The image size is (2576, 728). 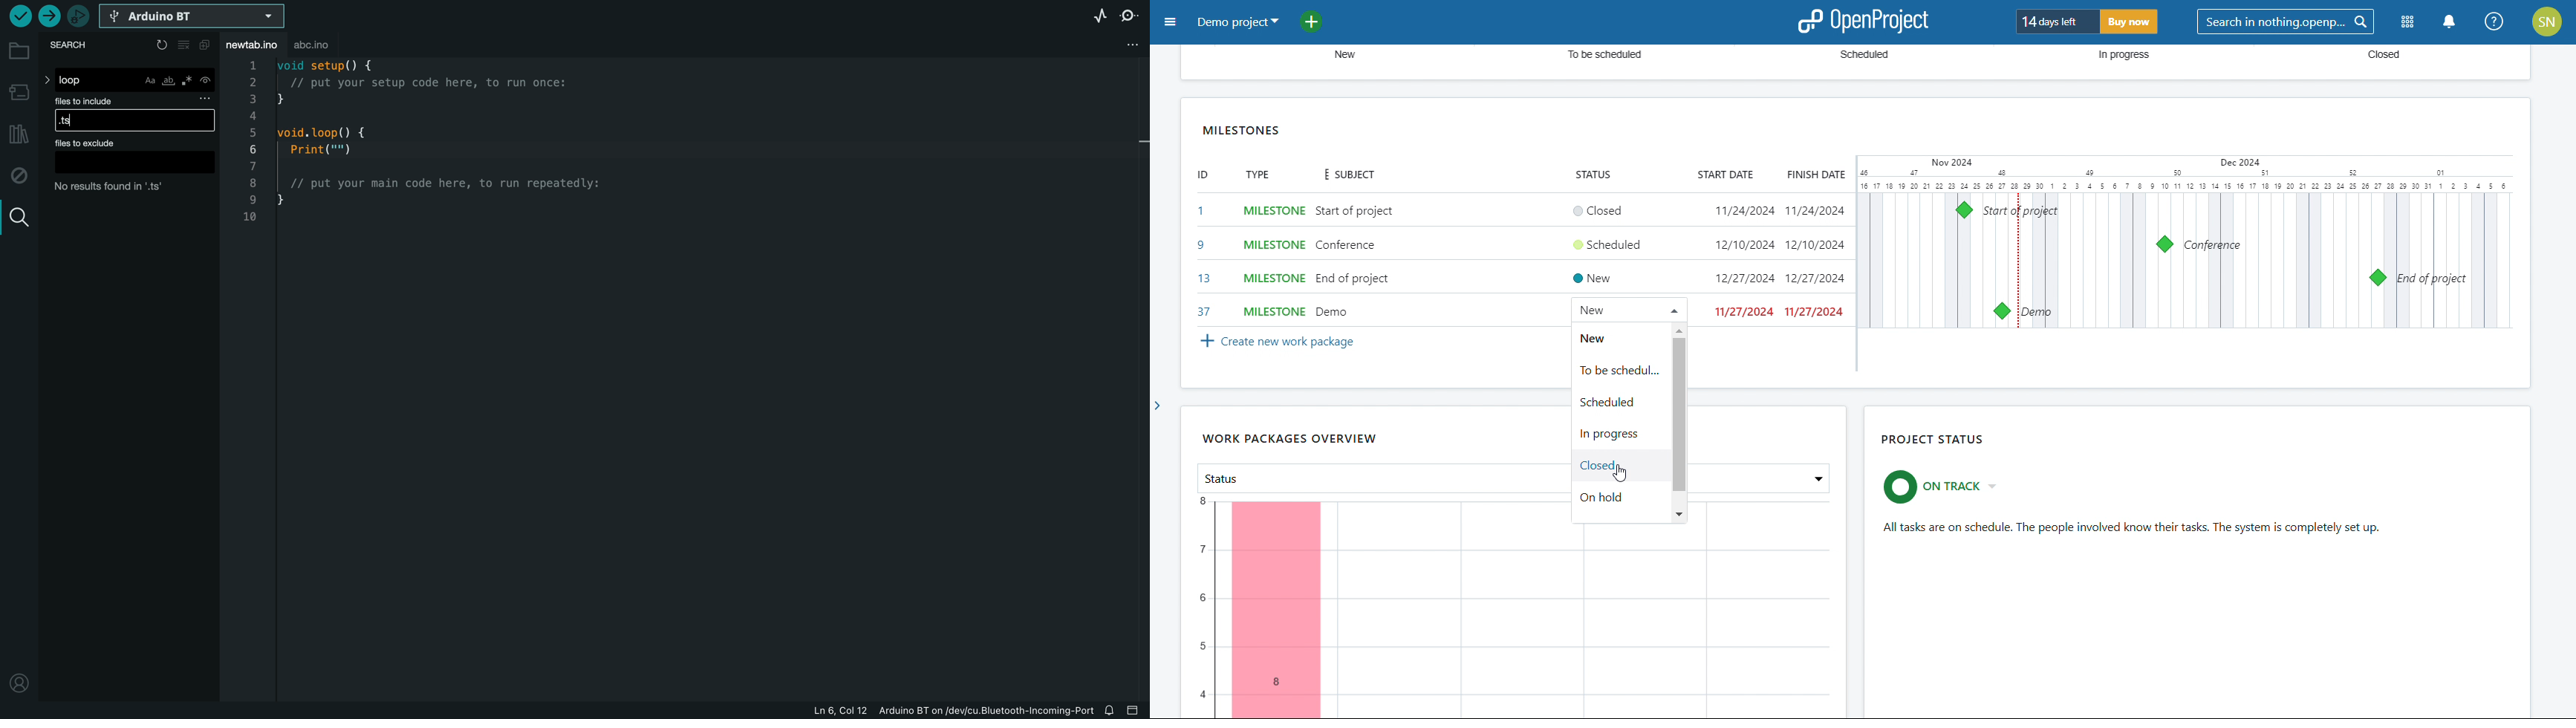 What do you see at coordinates (2502, 128) in the screenshot?
I see `widget options` at bounding box center [2502, 128].